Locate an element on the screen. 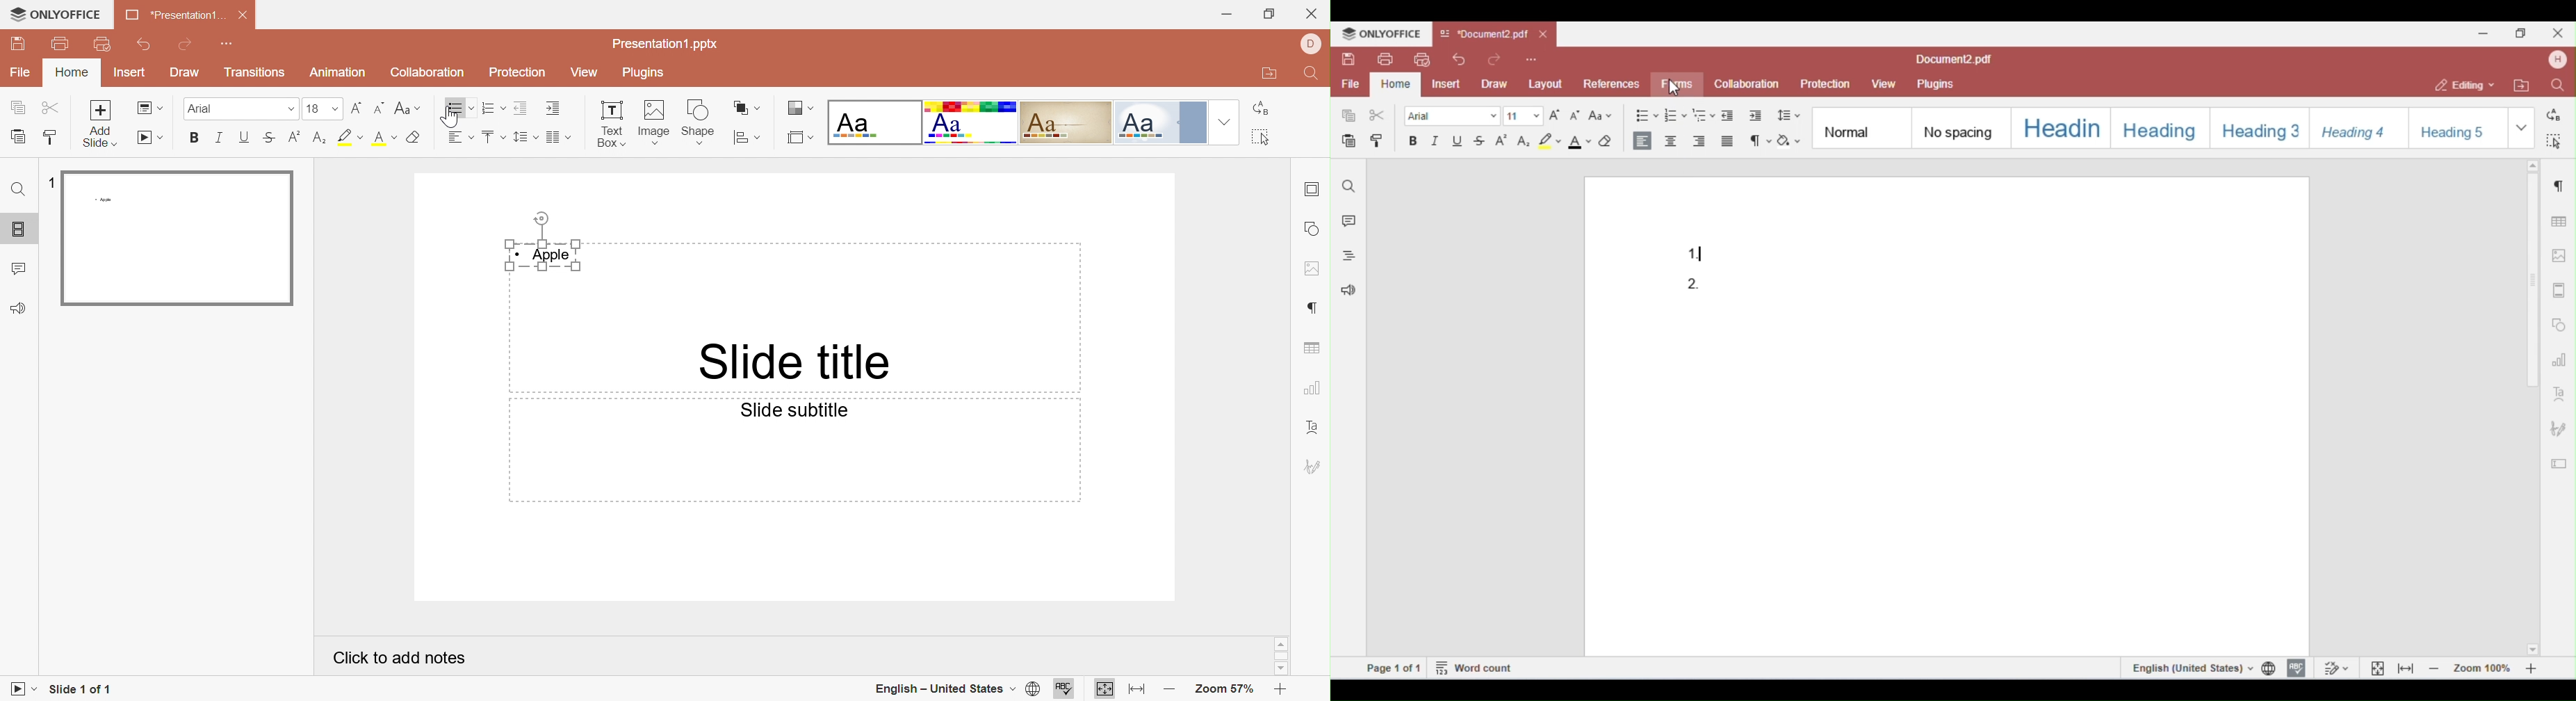 The width and height of the screenshot is (2576, 728). Arrange shape is located at coordinates (747, 107).